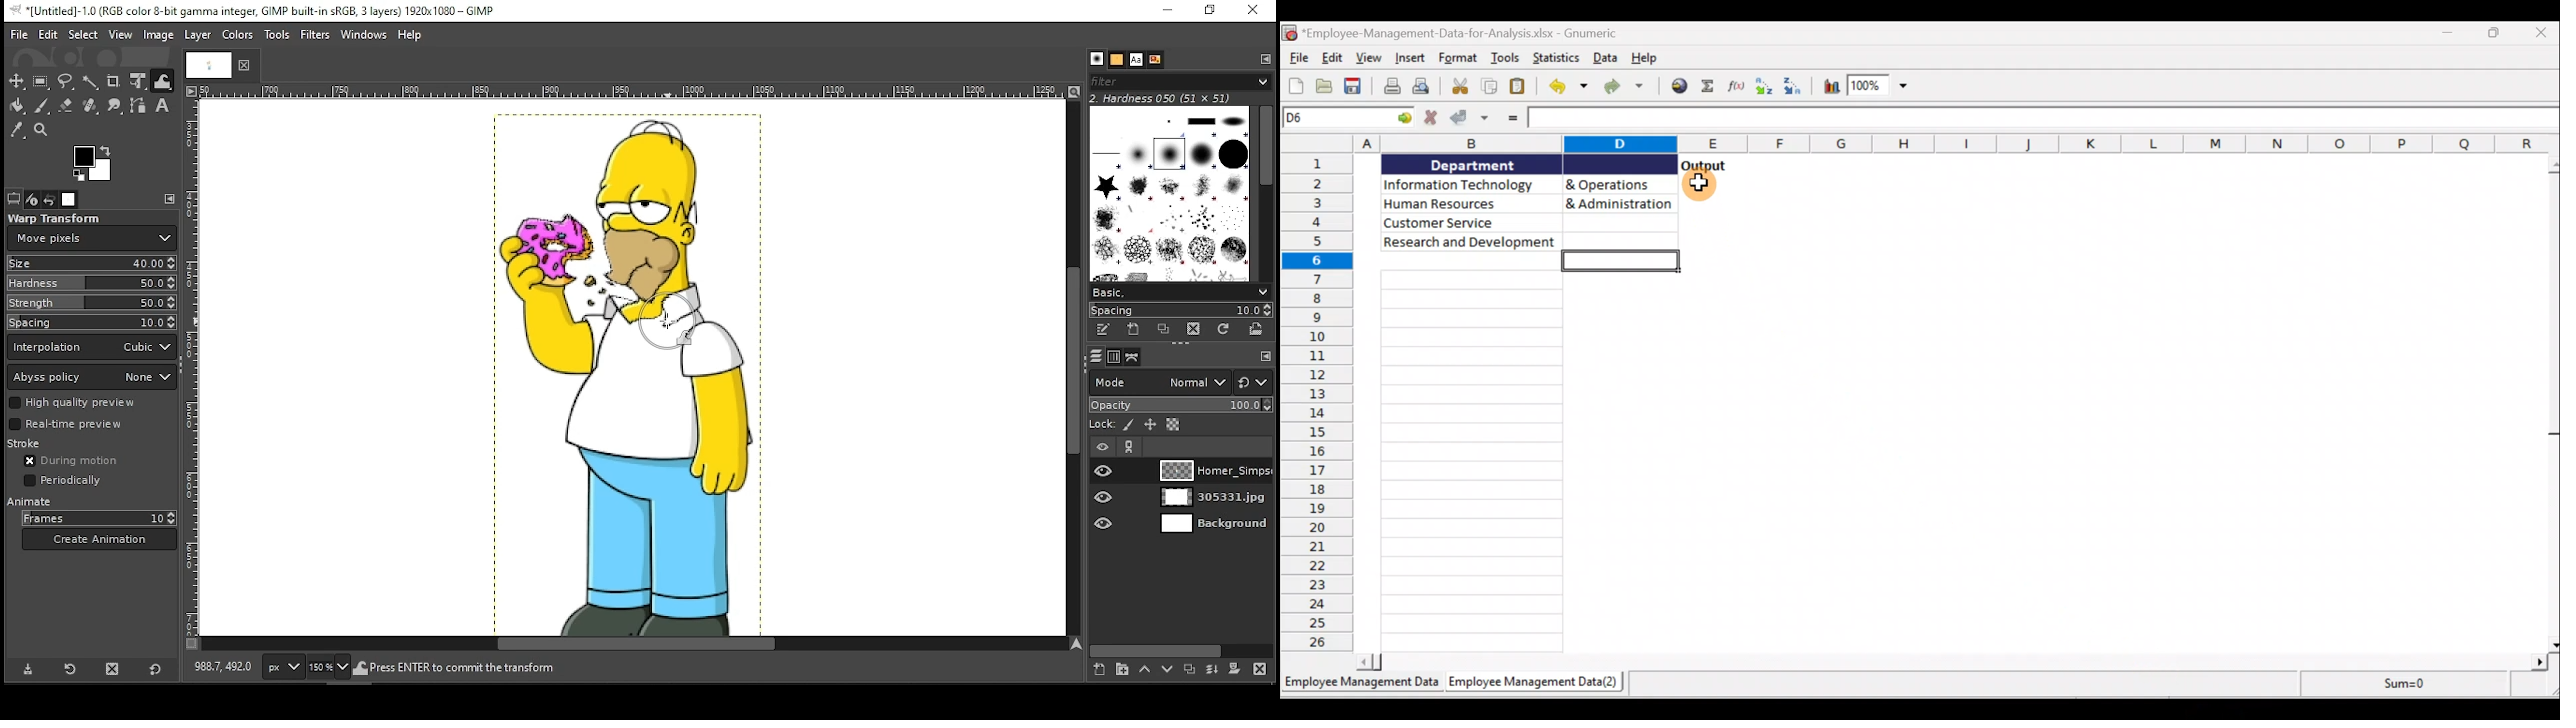 The width and height of the screenshot is (2576, 728). Describe the element at coordinates (1471, 120) in the screenshot. I see `Accept change` at that location.